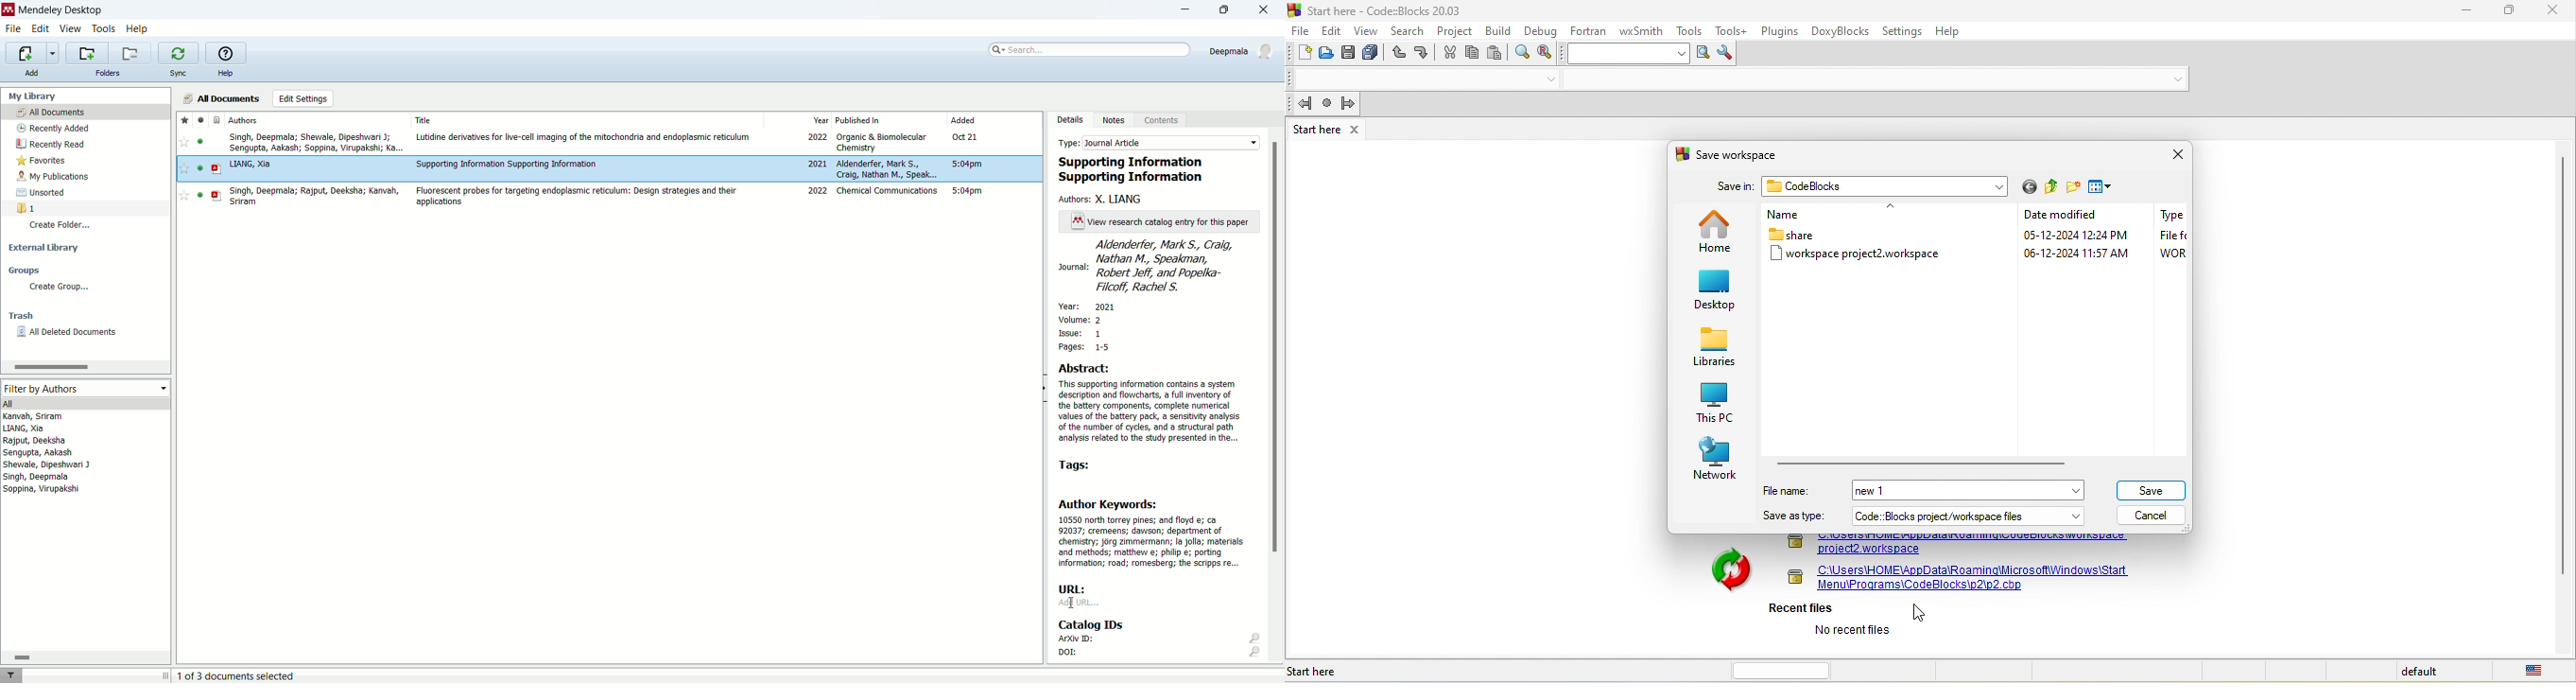  What do you see at coordinates (424, 120) in the screenshot?
I see `title` at bounding box center [424, 120].